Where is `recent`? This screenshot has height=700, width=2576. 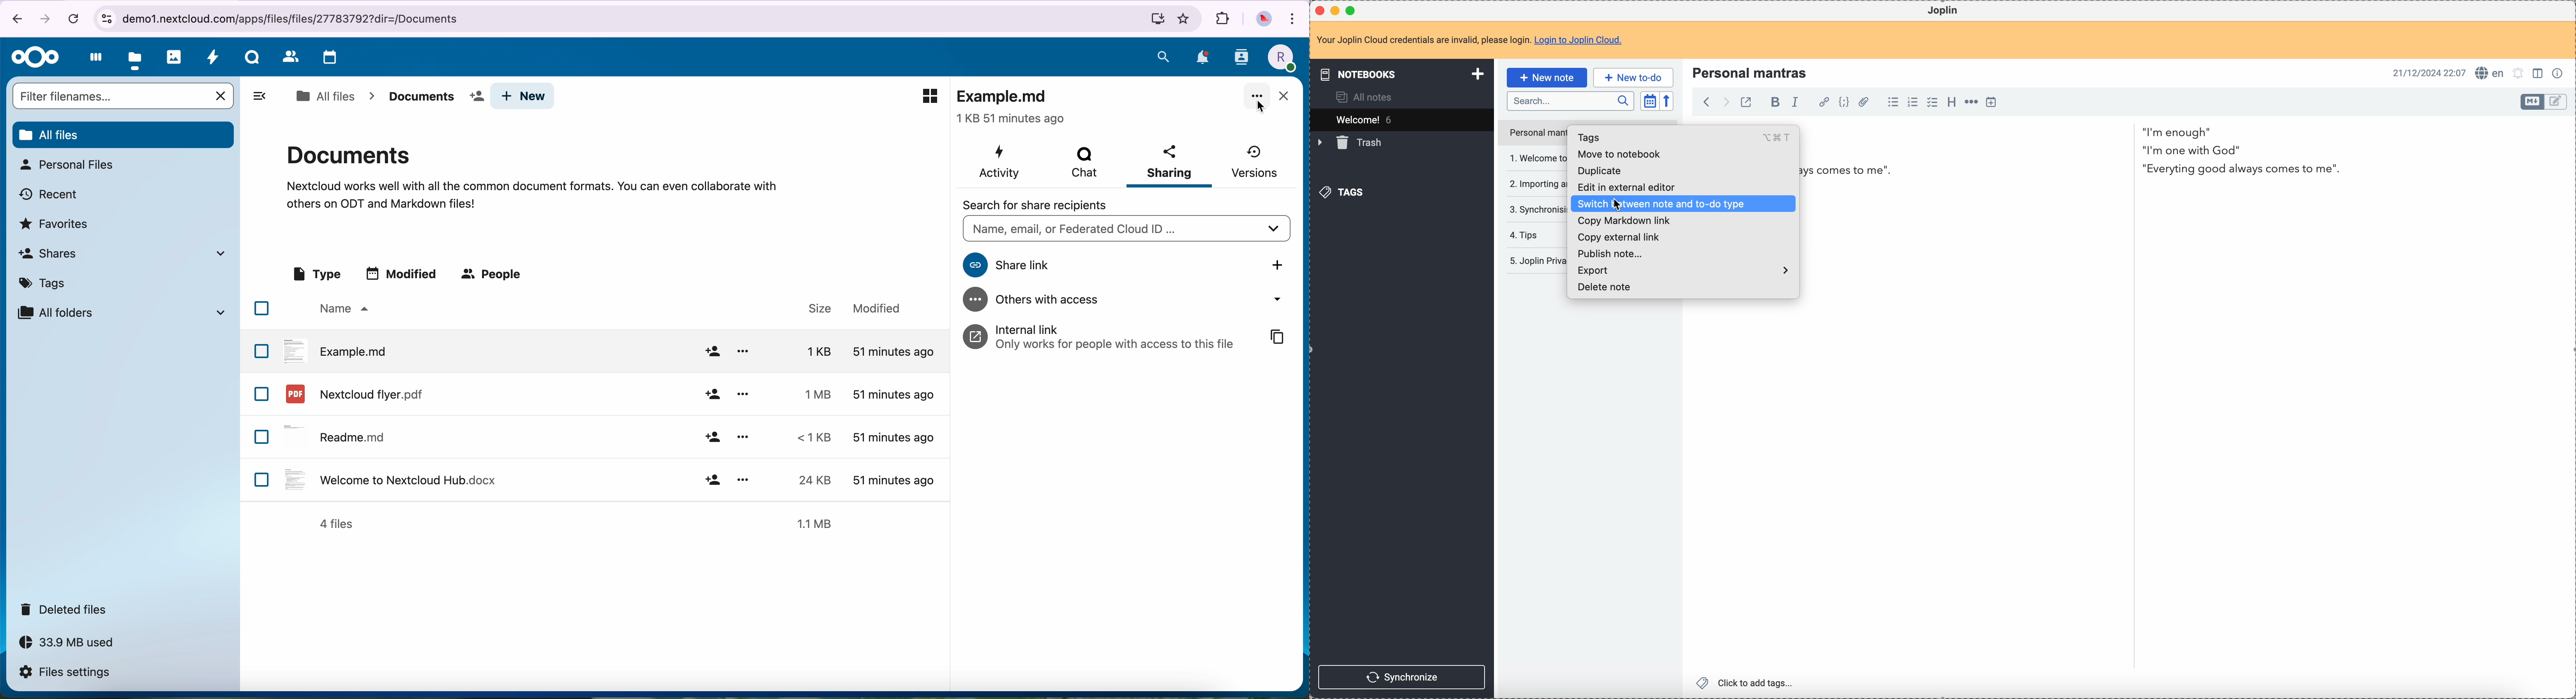
recent is located at coordinates (50, 193).